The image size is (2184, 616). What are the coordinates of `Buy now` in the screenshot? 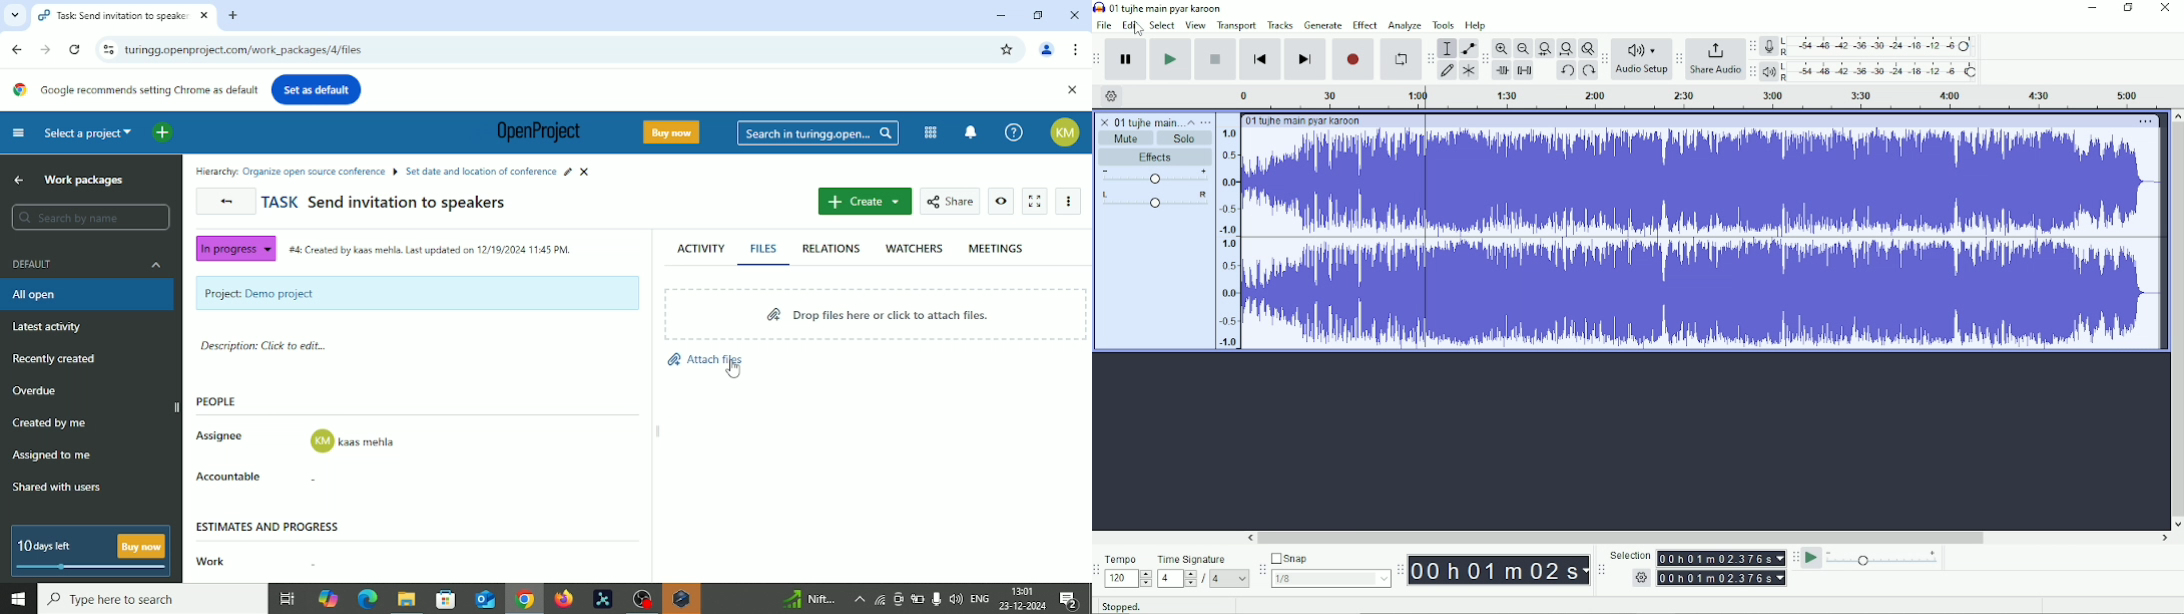 It's located at (675, 132).